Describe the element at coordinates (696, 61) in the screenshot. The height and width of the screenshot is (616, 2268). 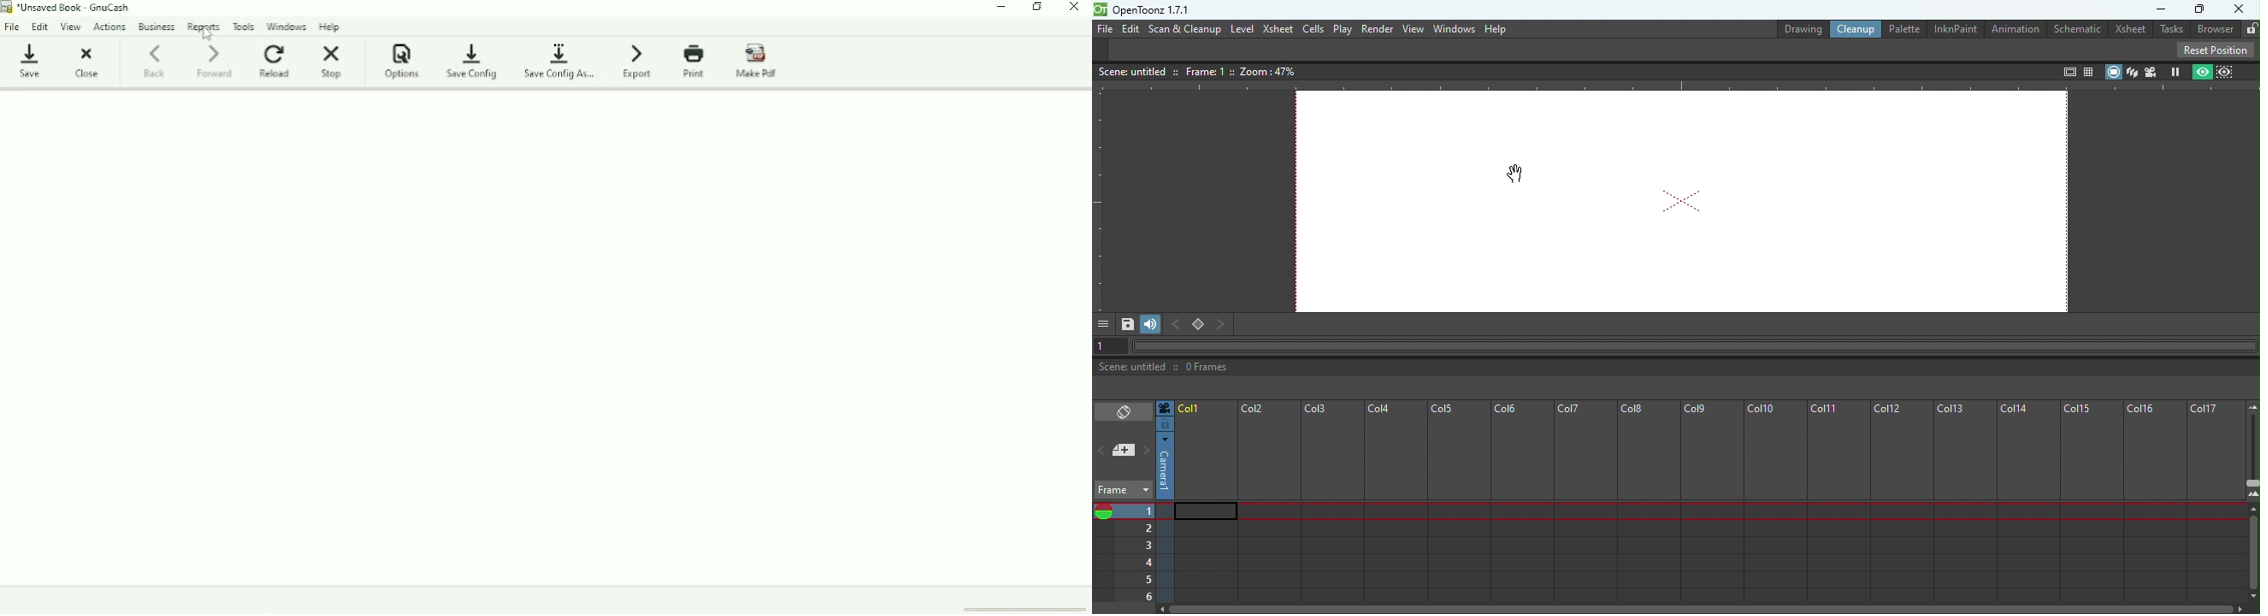
I see `Print` at that location.